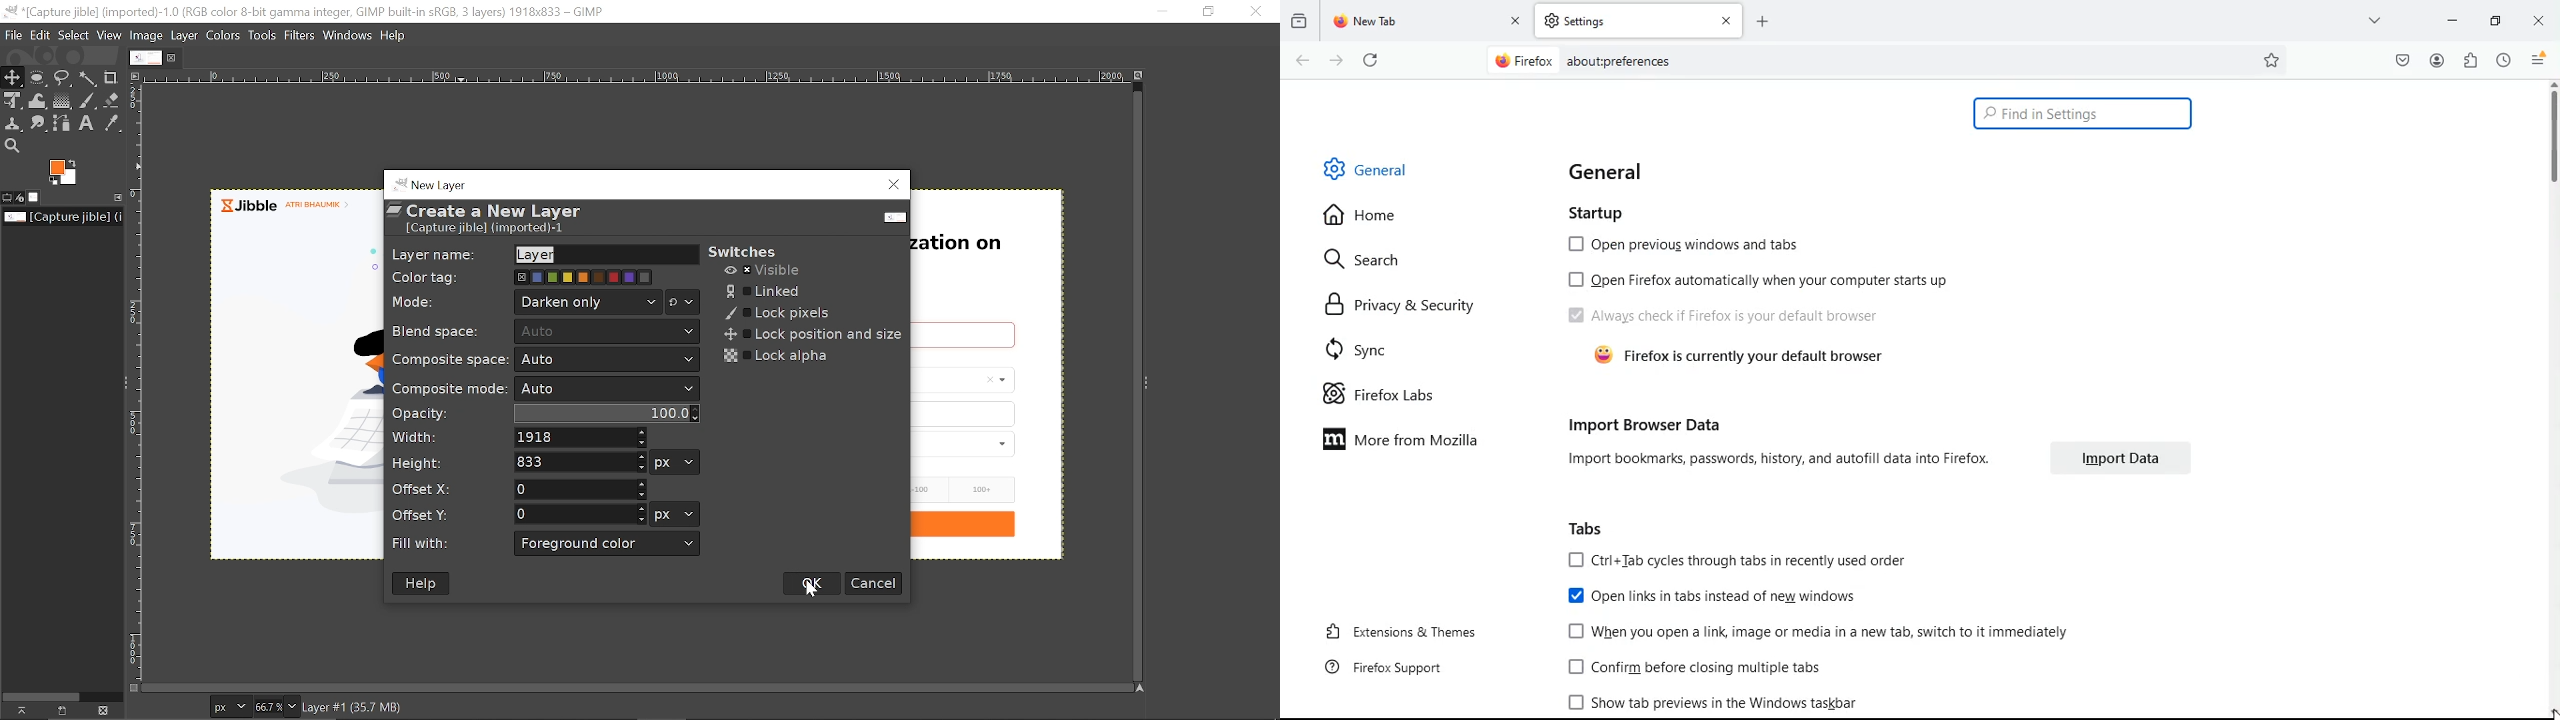 Image resolution: width=2576 pixels, height=728 pixels. Describe the element at coordinates (755, 248) in the screenshot. I see `Switches` at that location.